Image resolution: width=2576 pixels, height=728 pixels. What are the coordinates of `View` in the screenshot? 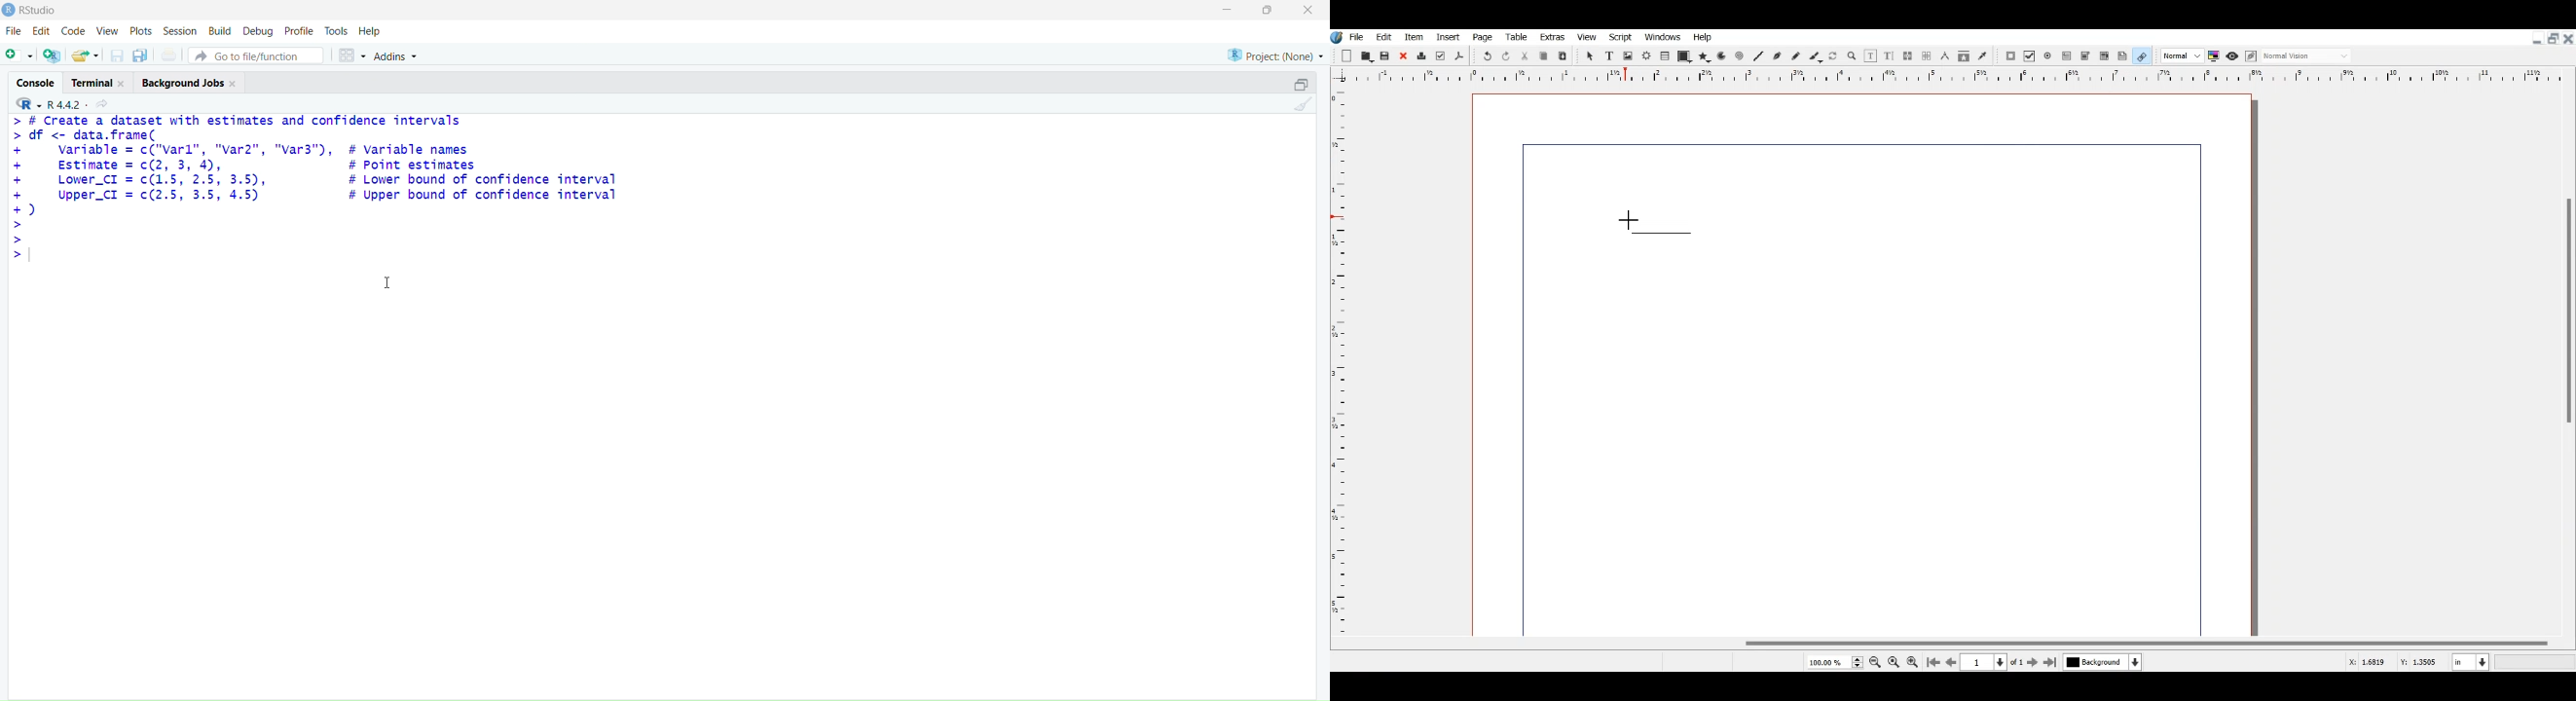 It's located at (107, 30).